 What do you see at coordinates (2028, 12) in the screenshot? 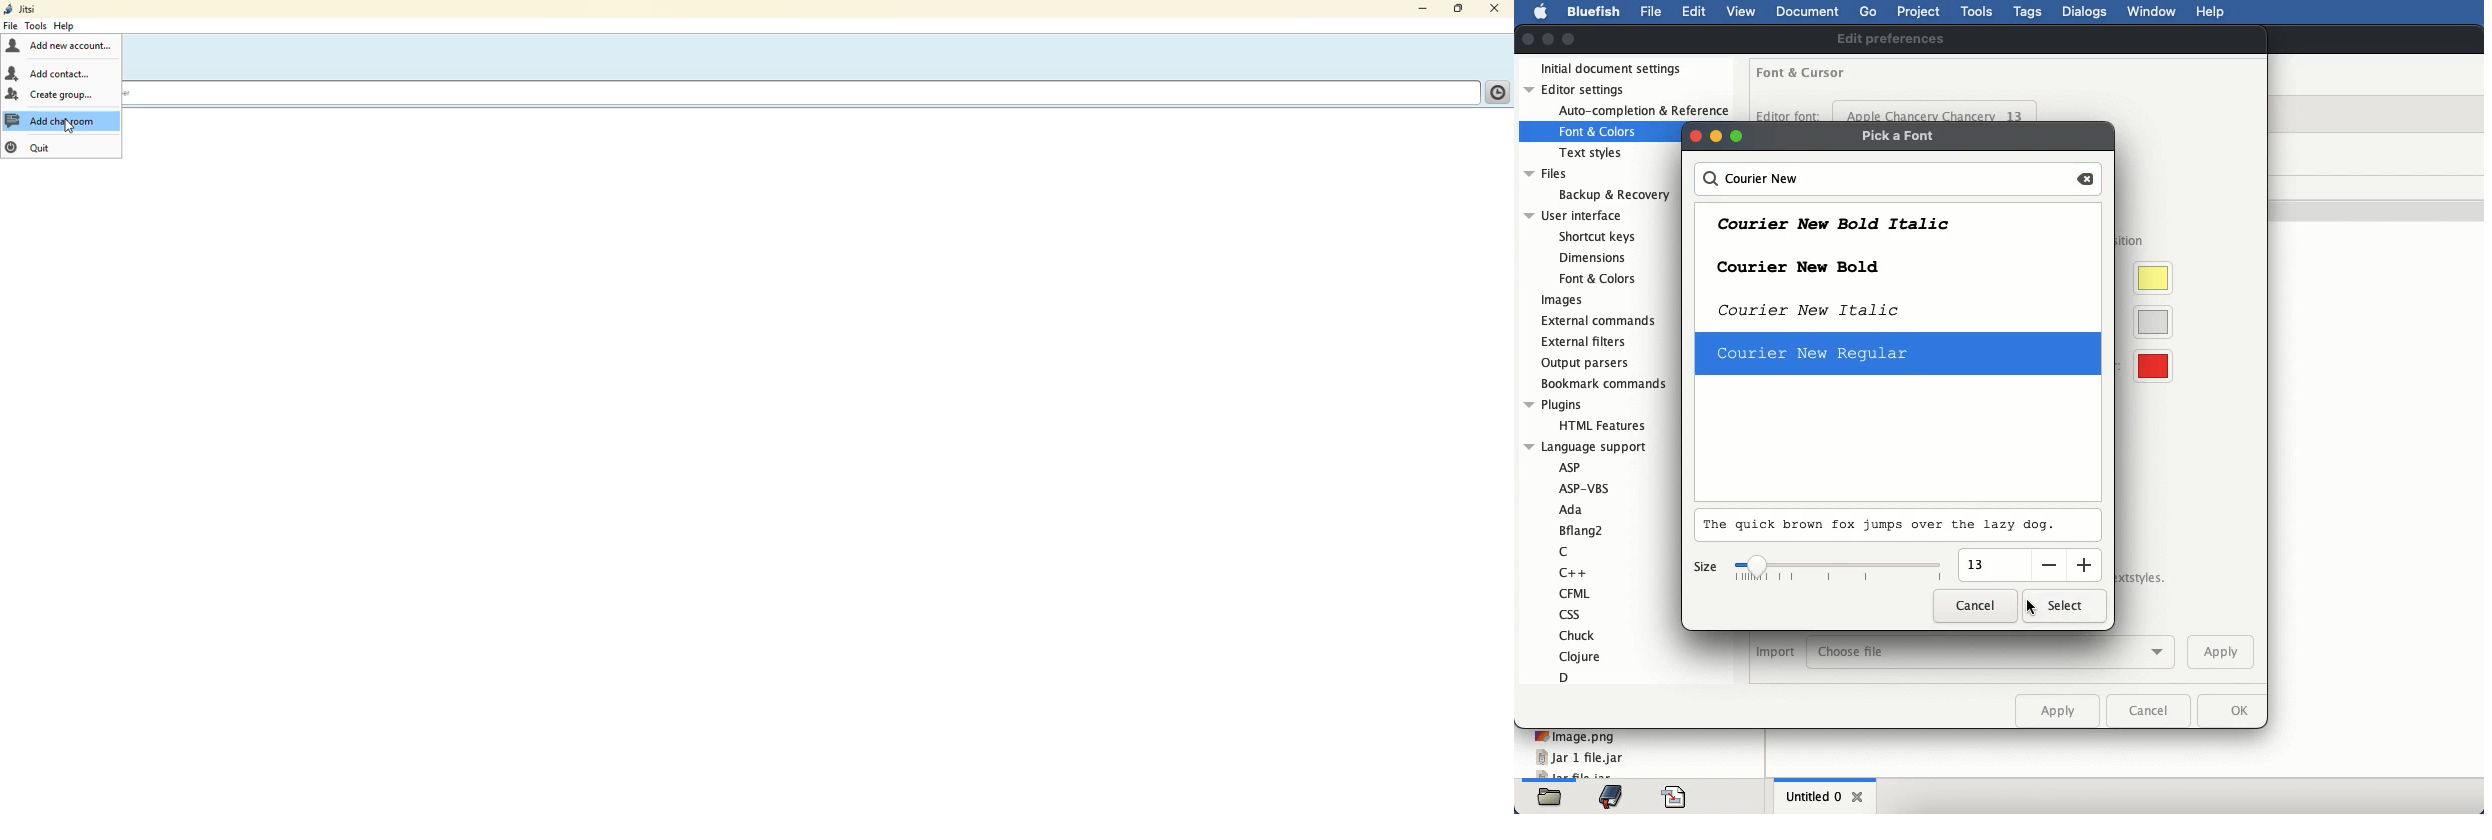
I see `tags` at bounding box center [2028, 12].